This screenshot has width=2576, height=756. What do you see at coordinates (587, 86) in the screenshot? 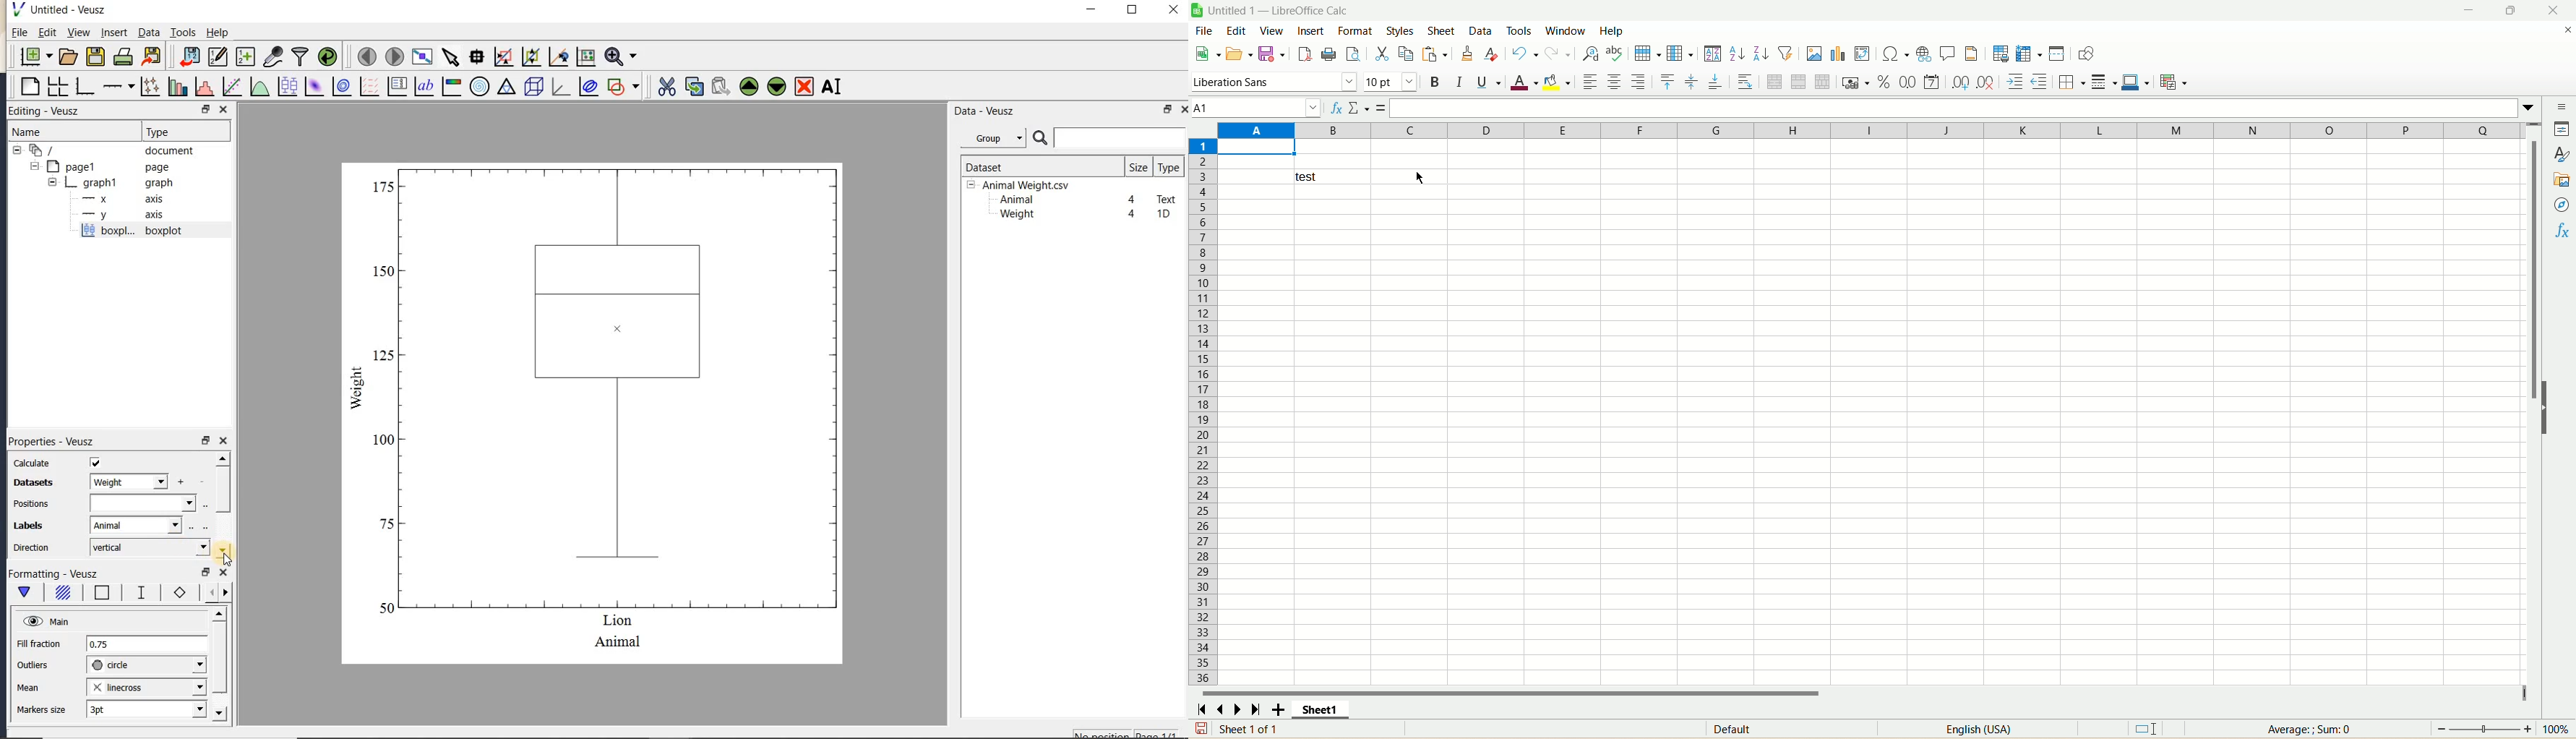
I see `plot covariance ellipses` at bounding box center [587, 86].